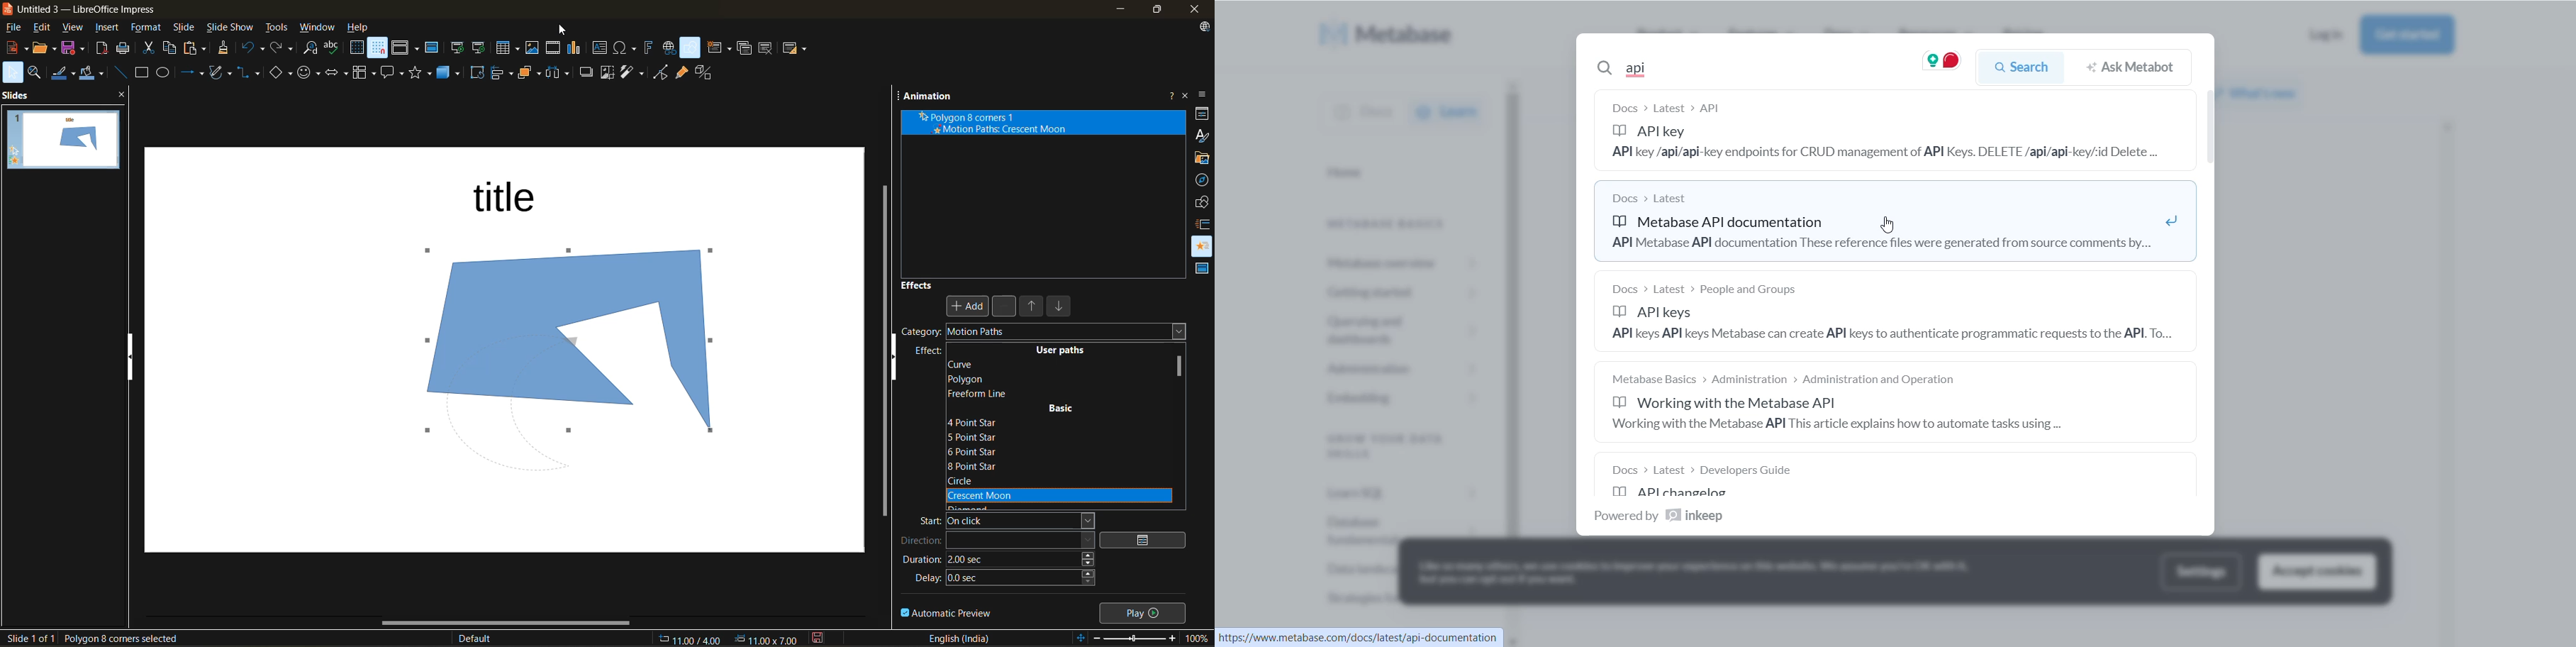  Describe the element at coordinates (1146, 540) in the screenshot. I see `options` at that location.